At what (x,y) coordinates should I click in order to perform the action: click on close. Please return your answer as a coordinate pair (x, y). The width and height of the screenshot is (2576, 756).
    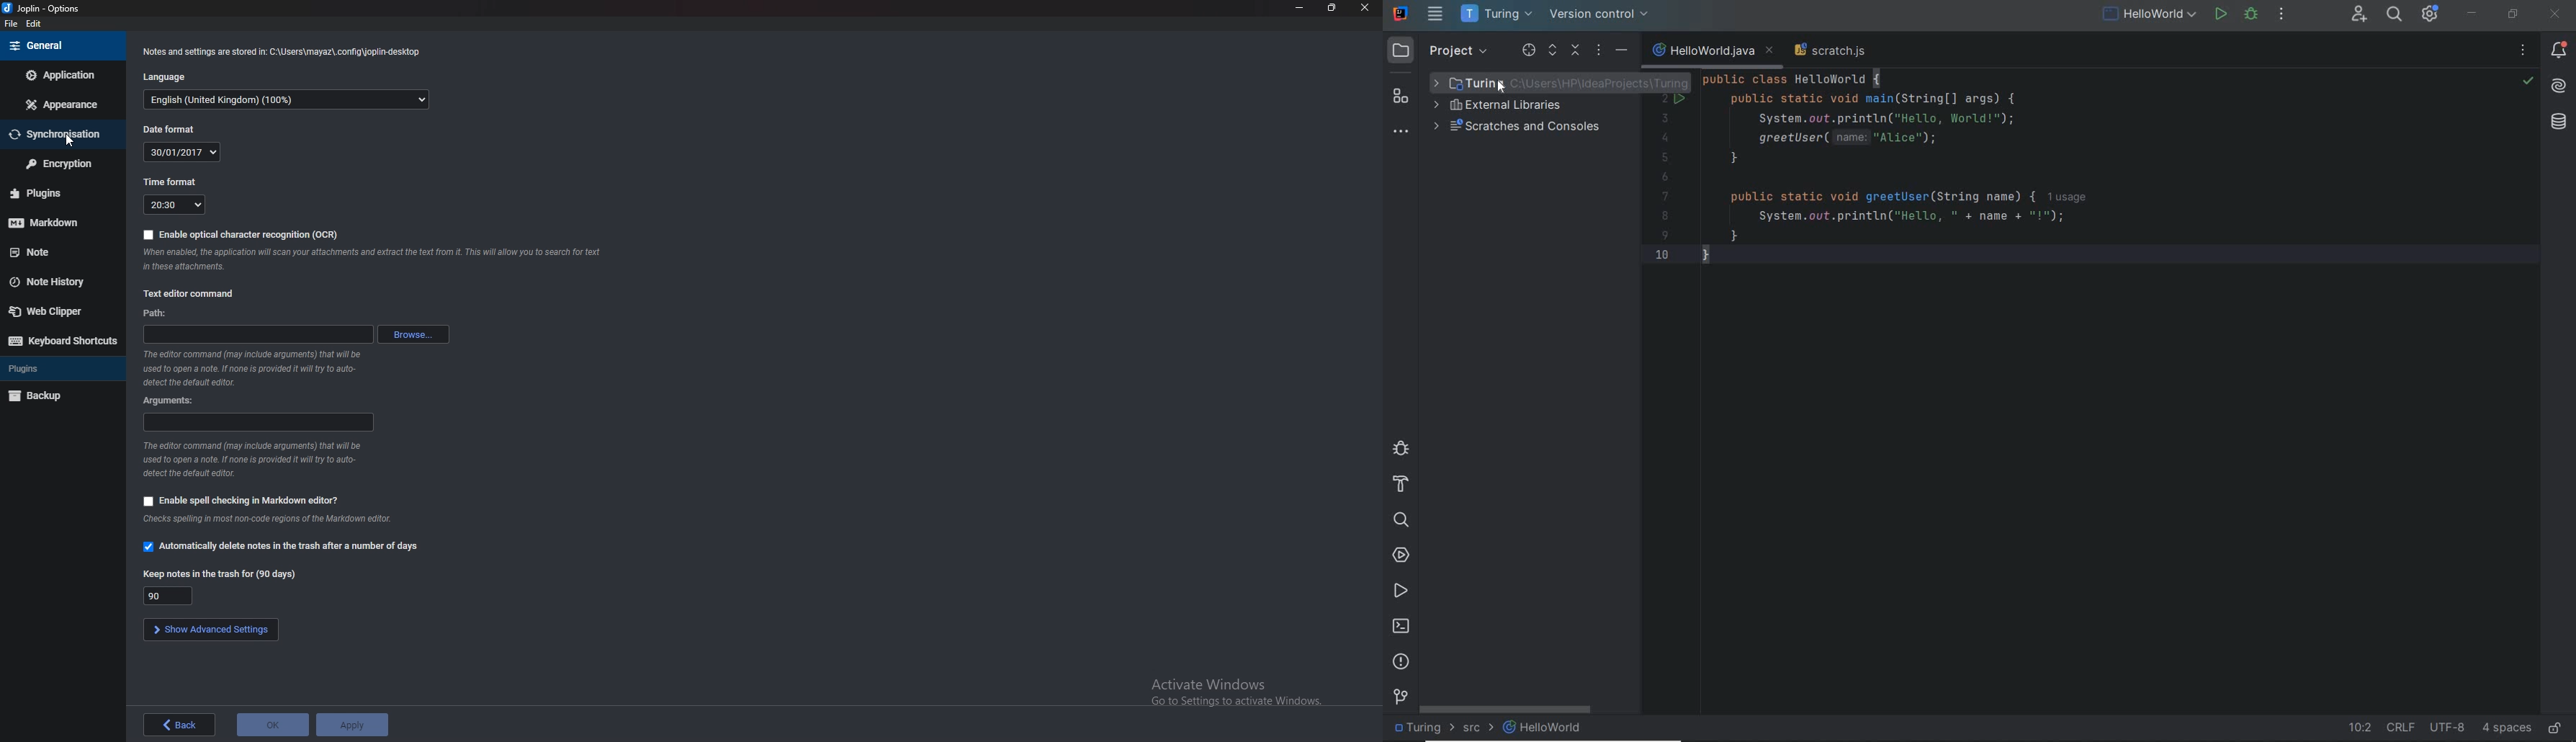
    Looking at the image, I should click on (1363, 8).